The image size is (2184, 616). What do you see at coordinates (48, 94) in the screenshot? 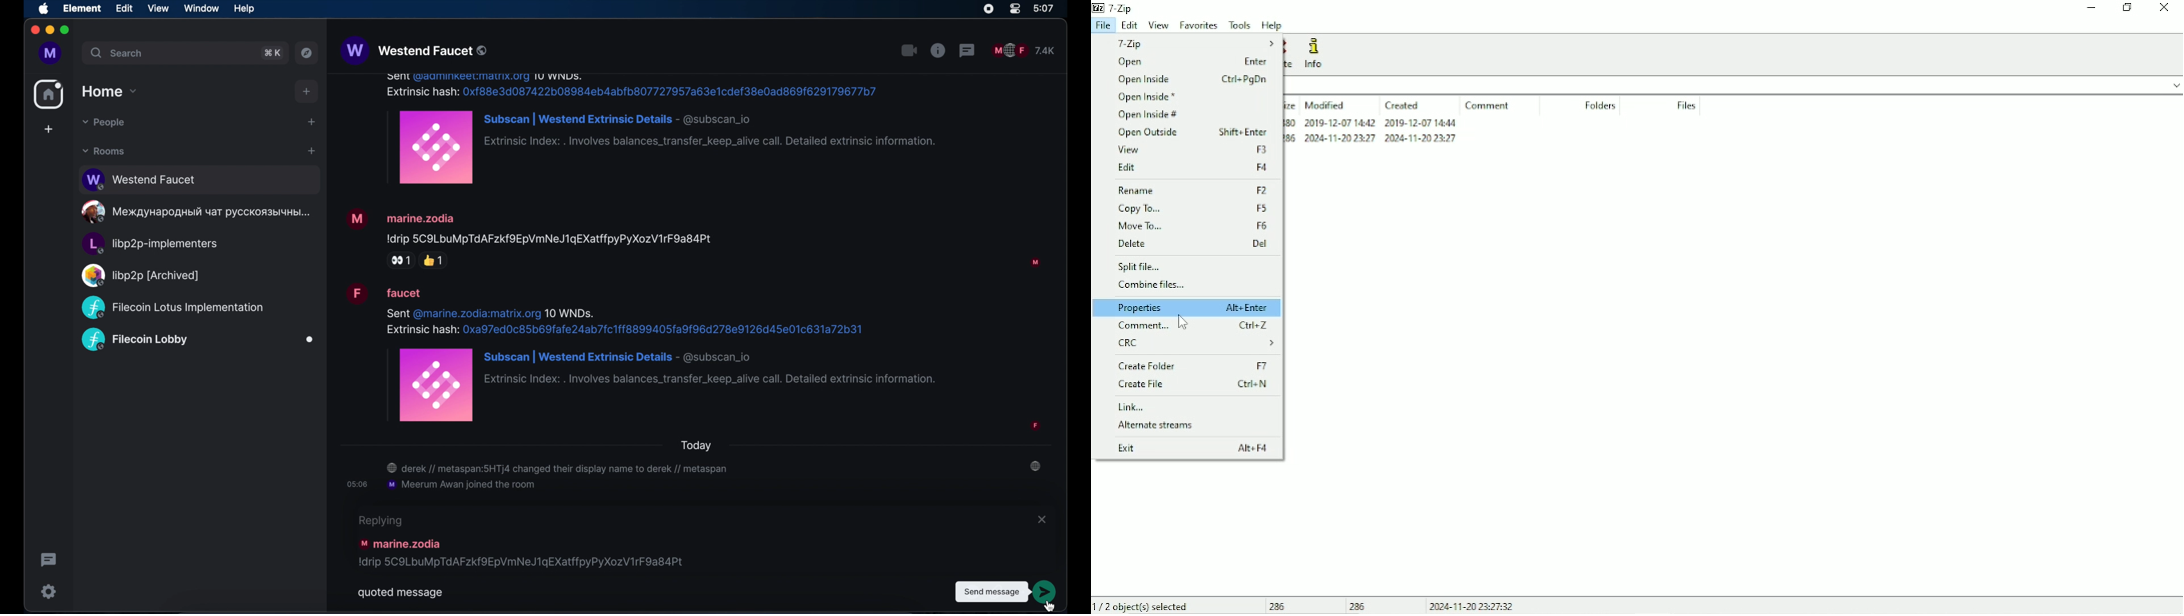
I see `home` at bounding box center [48, 94].